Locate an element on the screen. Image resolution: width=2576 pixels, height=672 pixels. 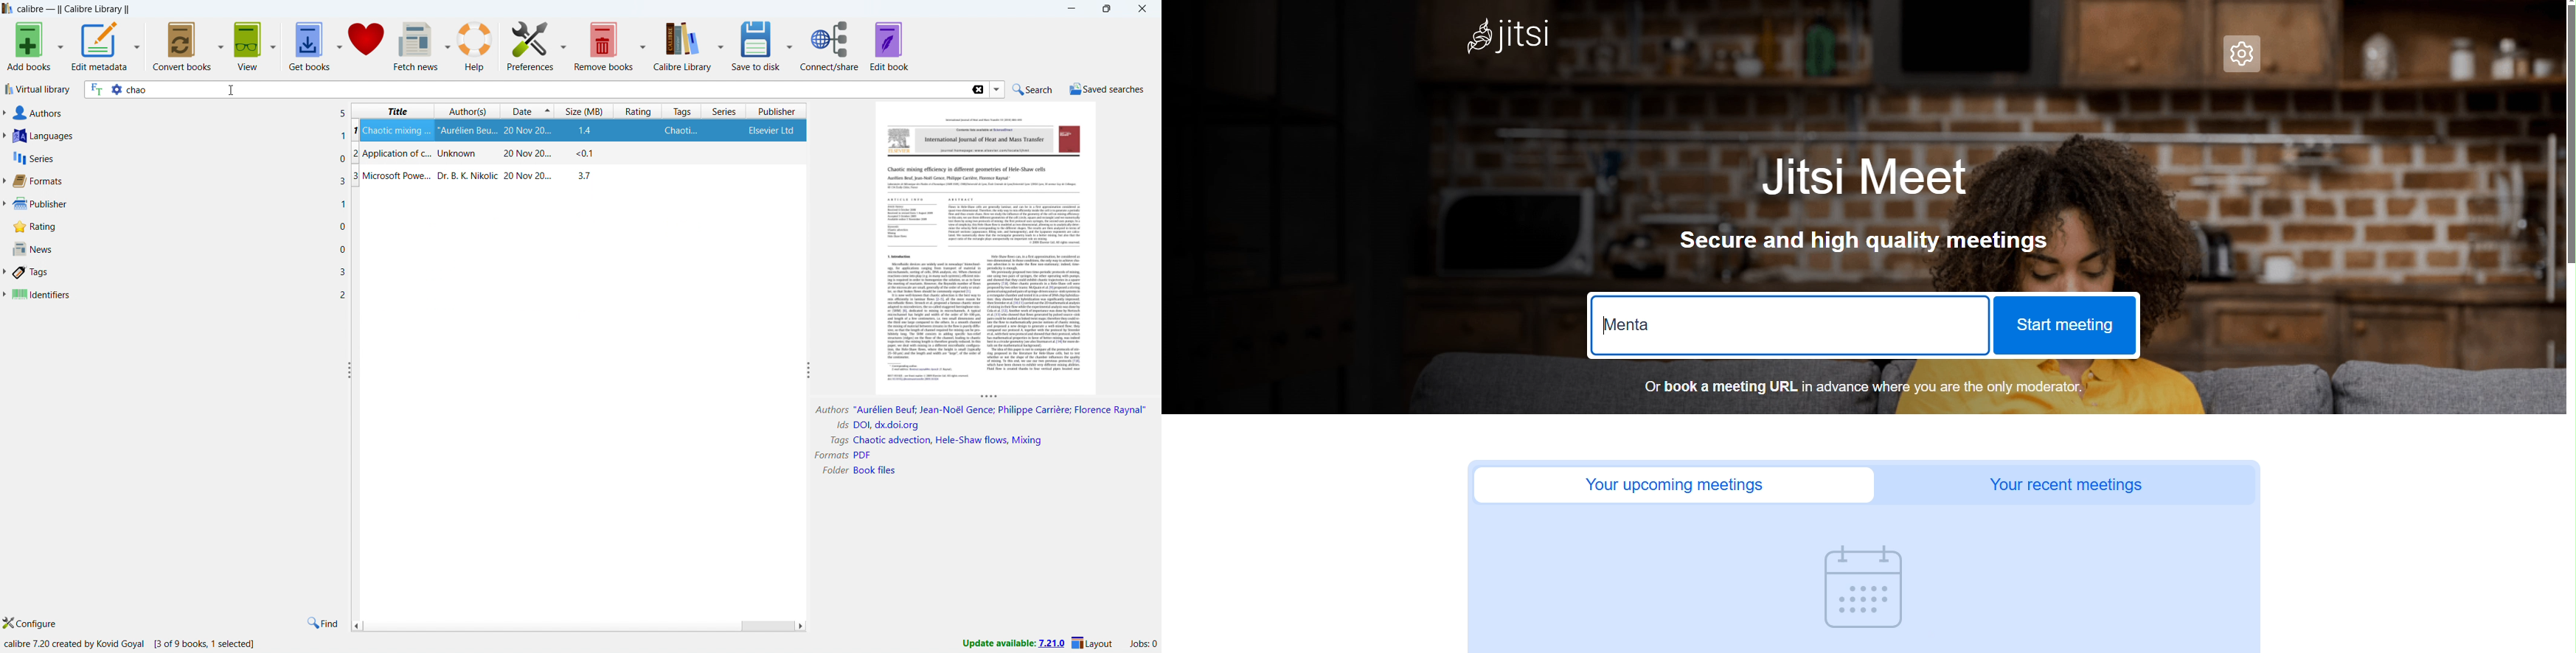
Start meeting is located at coordinates (2066, 326).